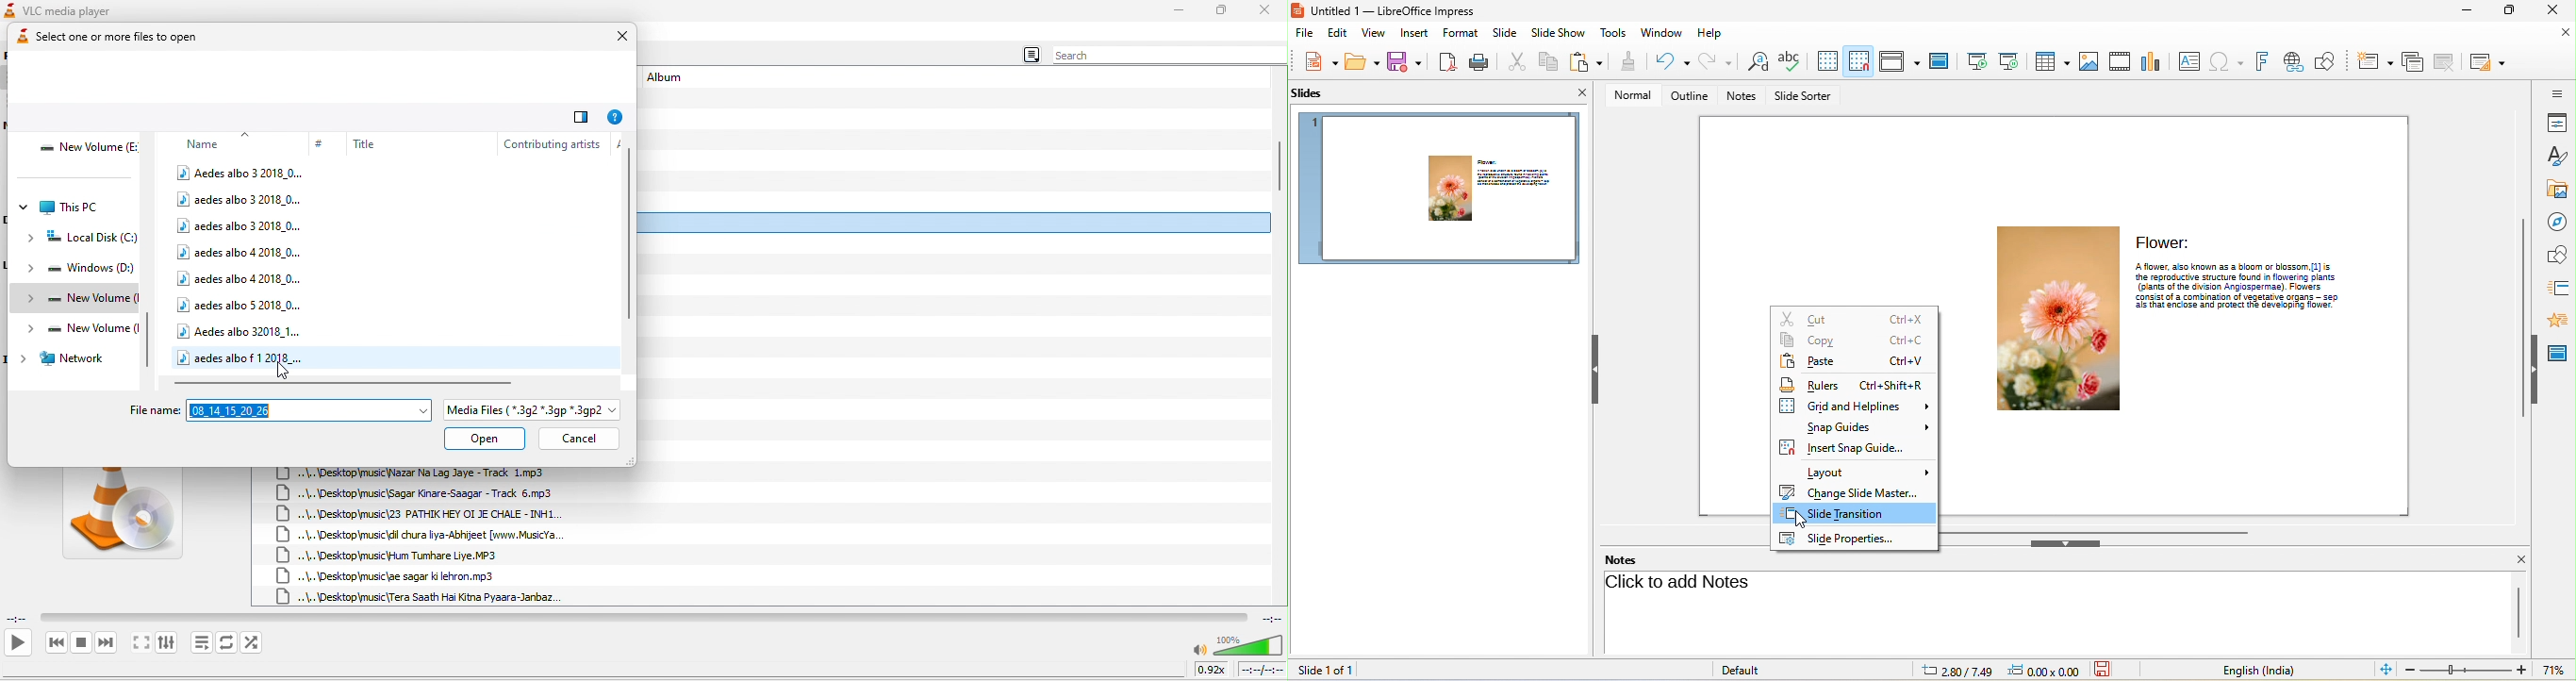 The image size is (2576, 700). What do you see at coordinates (2237, 297) in the screenshot?
I see `consist of a combination of vegetative organs —- sep` at bounding box center [2237, 297].